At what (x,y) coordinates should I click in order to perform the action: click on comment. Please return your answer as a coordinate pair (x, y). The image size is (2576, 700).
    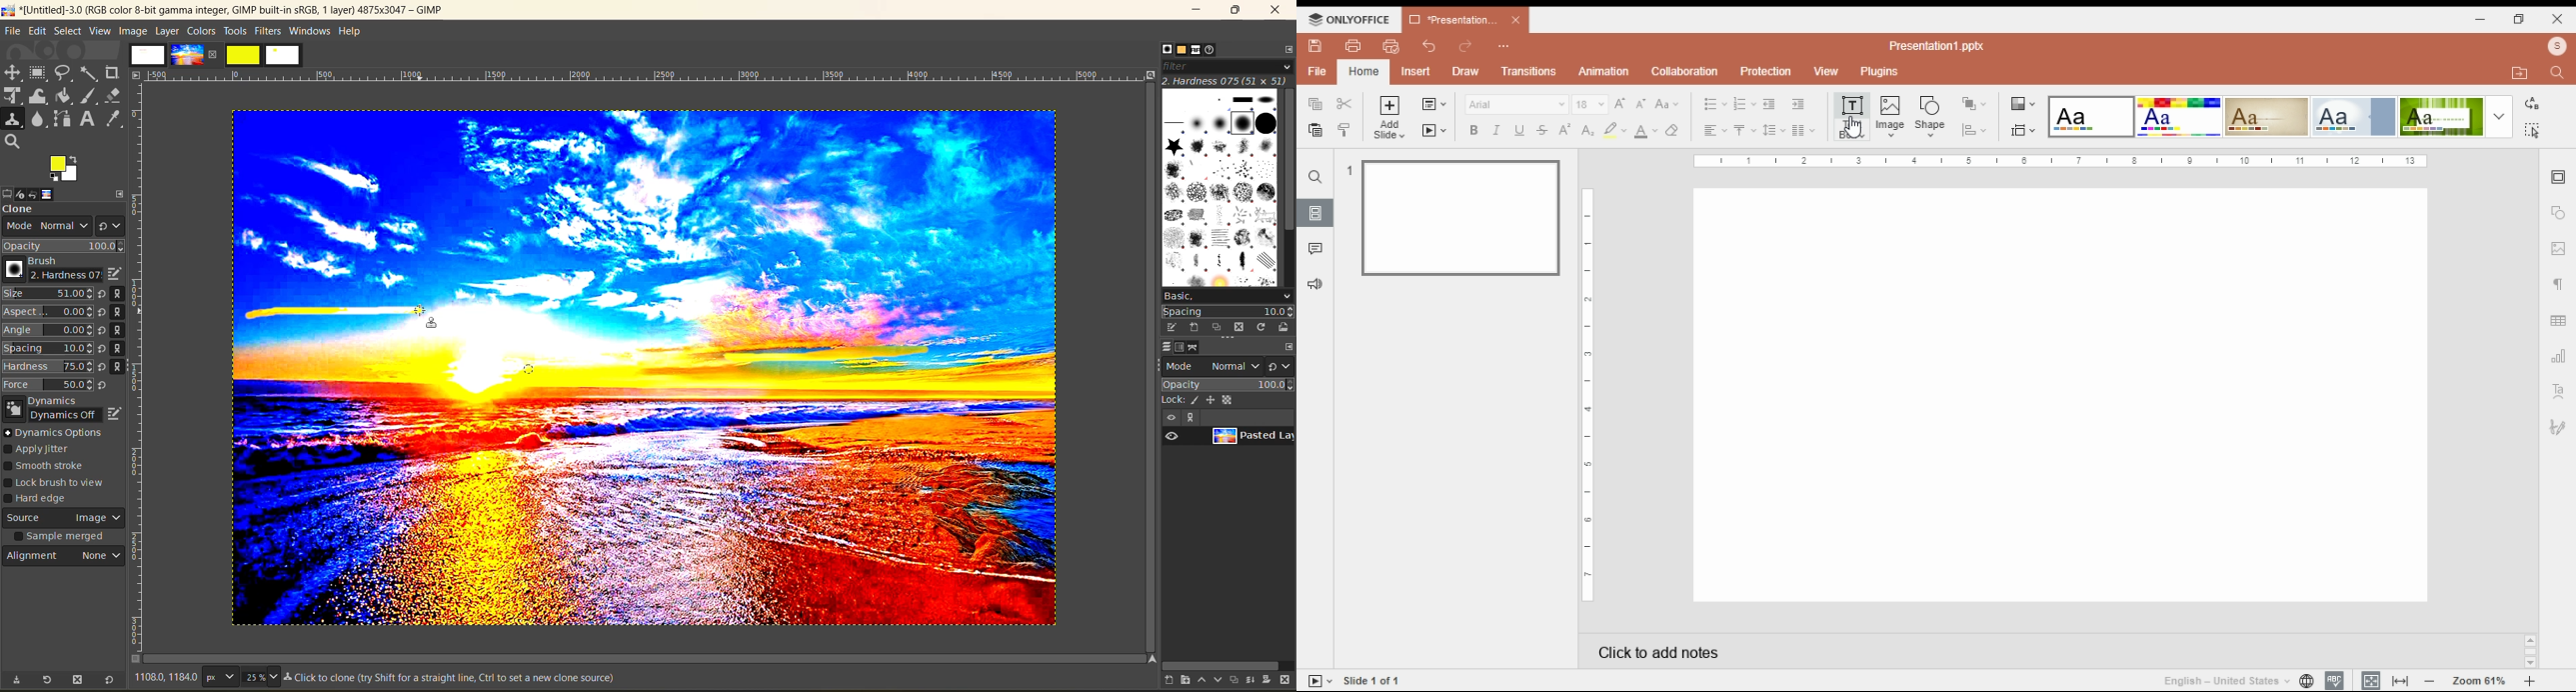
    Looking at the image, I should click on (1317, 250).